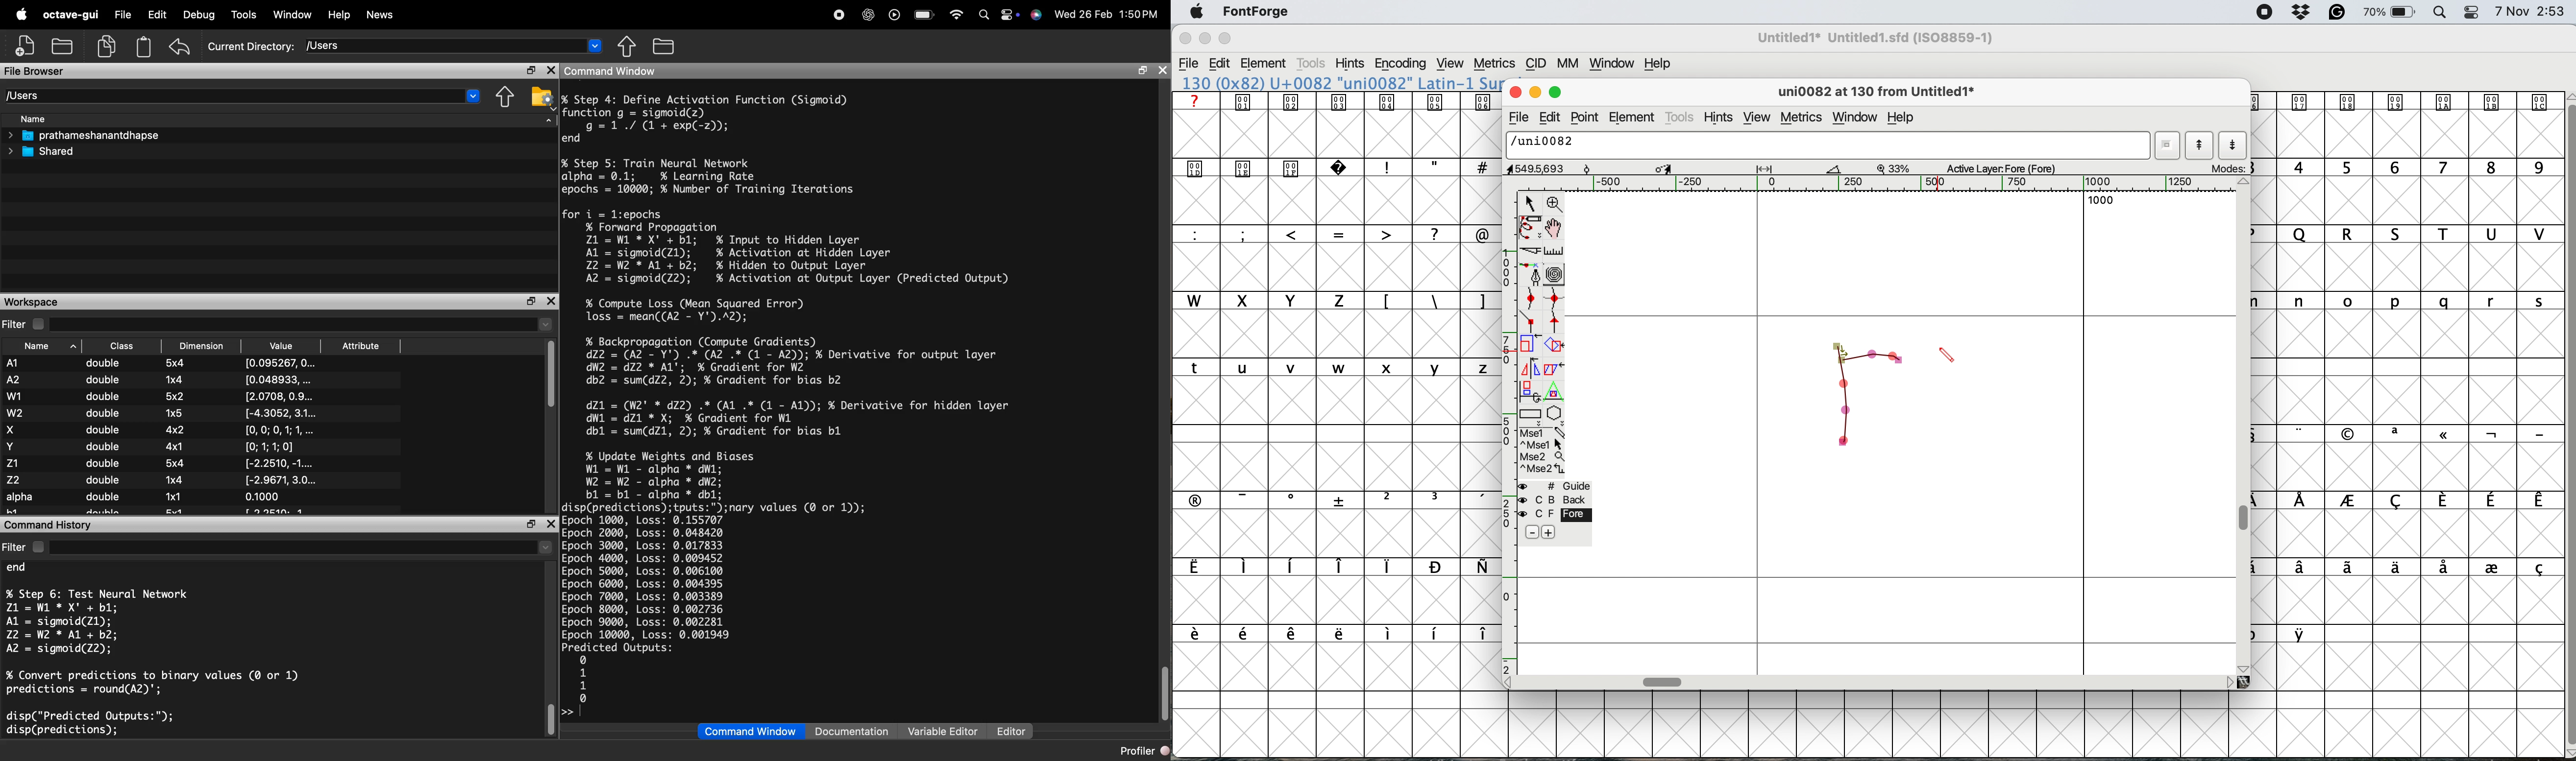  Describe the element at coordinates (1555, 346) in the screenshot. I see `rotate selection` at that location.